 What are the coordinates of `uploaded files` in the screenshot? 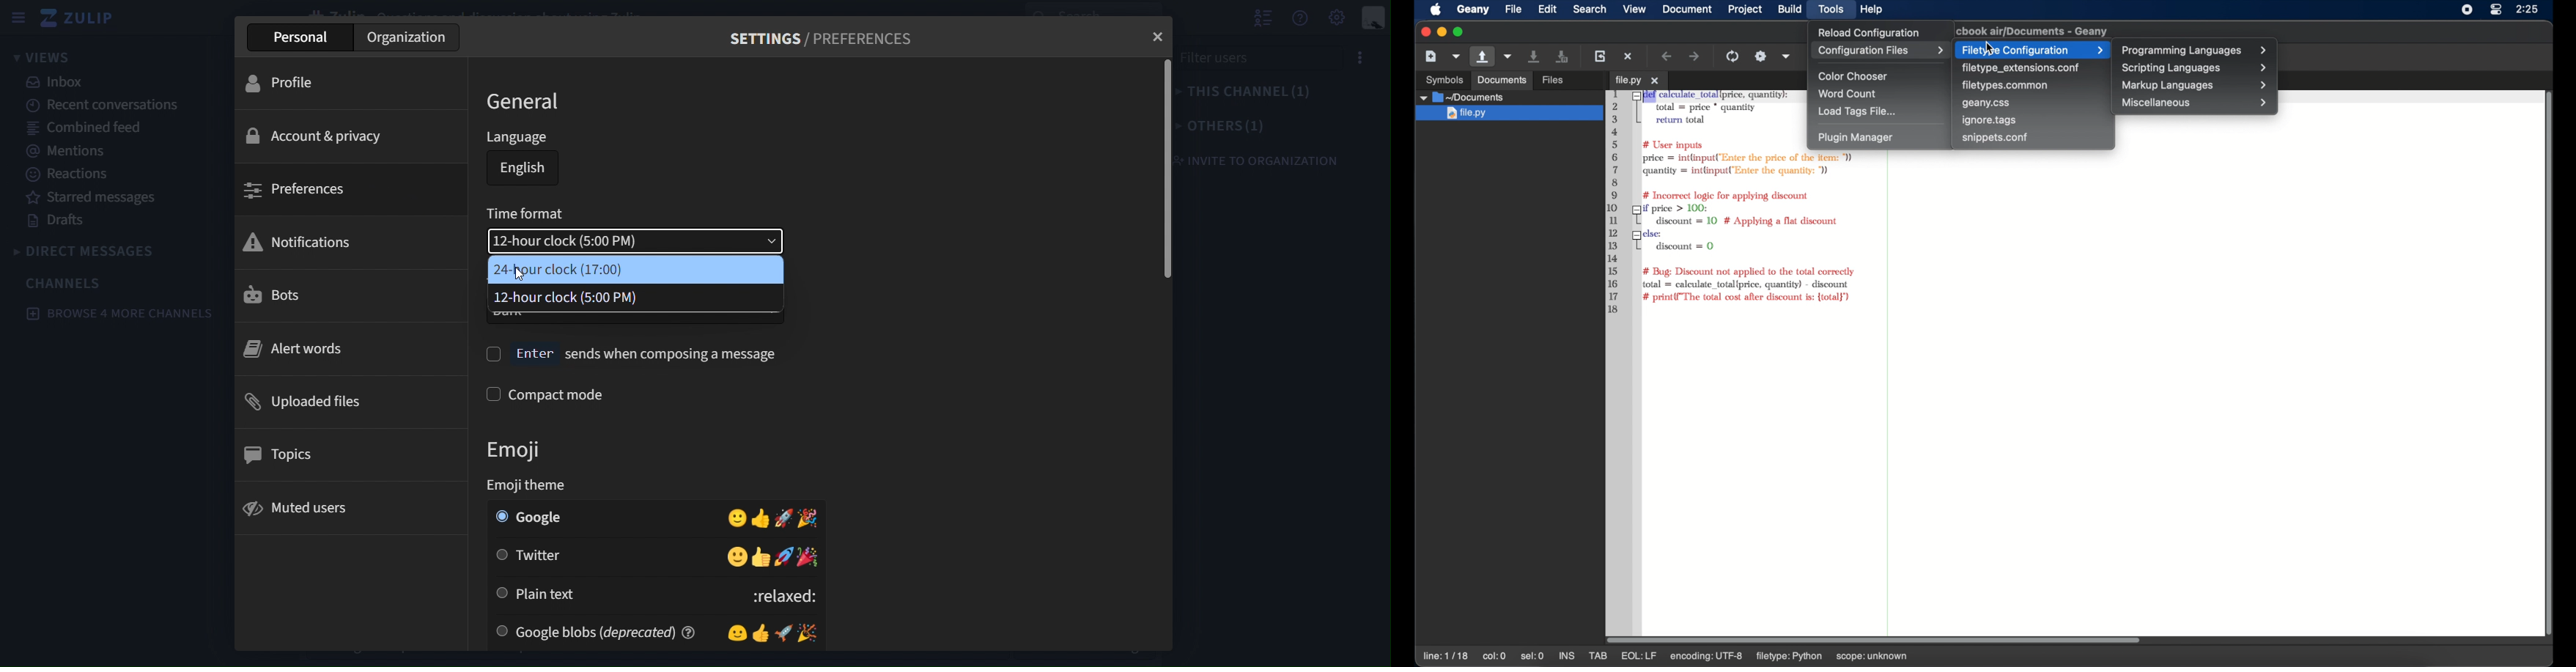 It's located at (347, 399).